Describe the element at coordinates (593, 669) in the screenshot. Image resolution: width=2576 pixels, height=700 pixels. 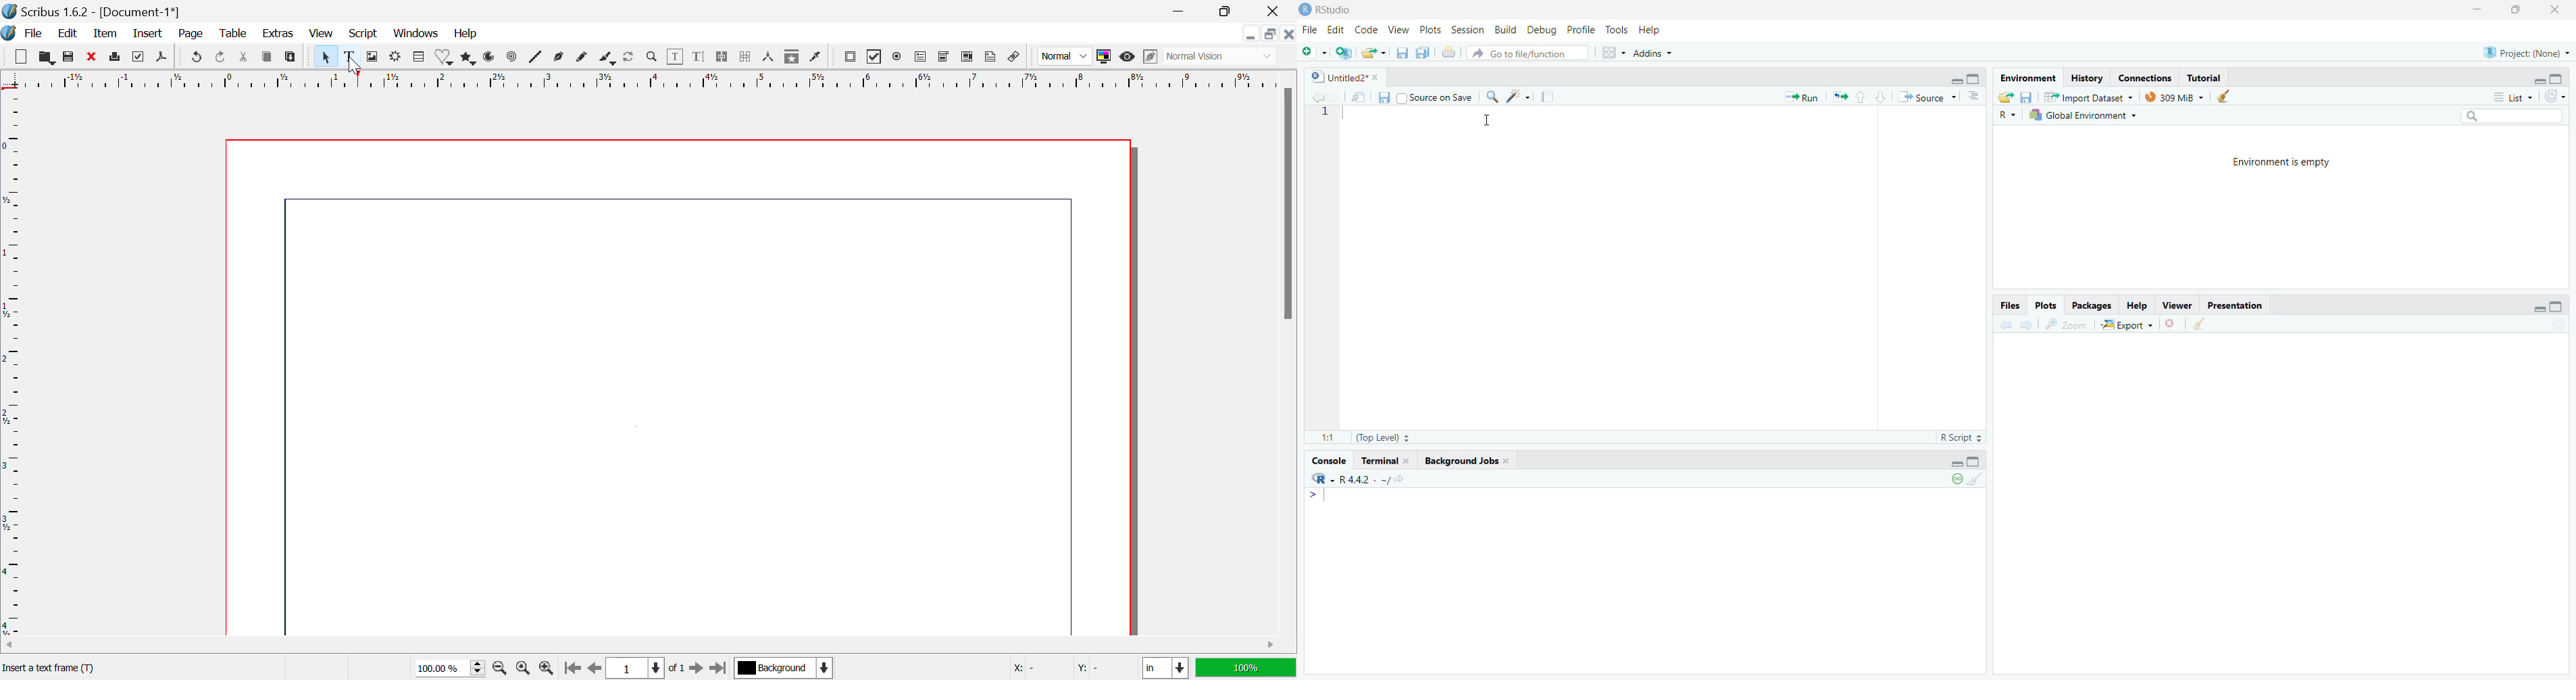
I see `Previous Page` at that location.